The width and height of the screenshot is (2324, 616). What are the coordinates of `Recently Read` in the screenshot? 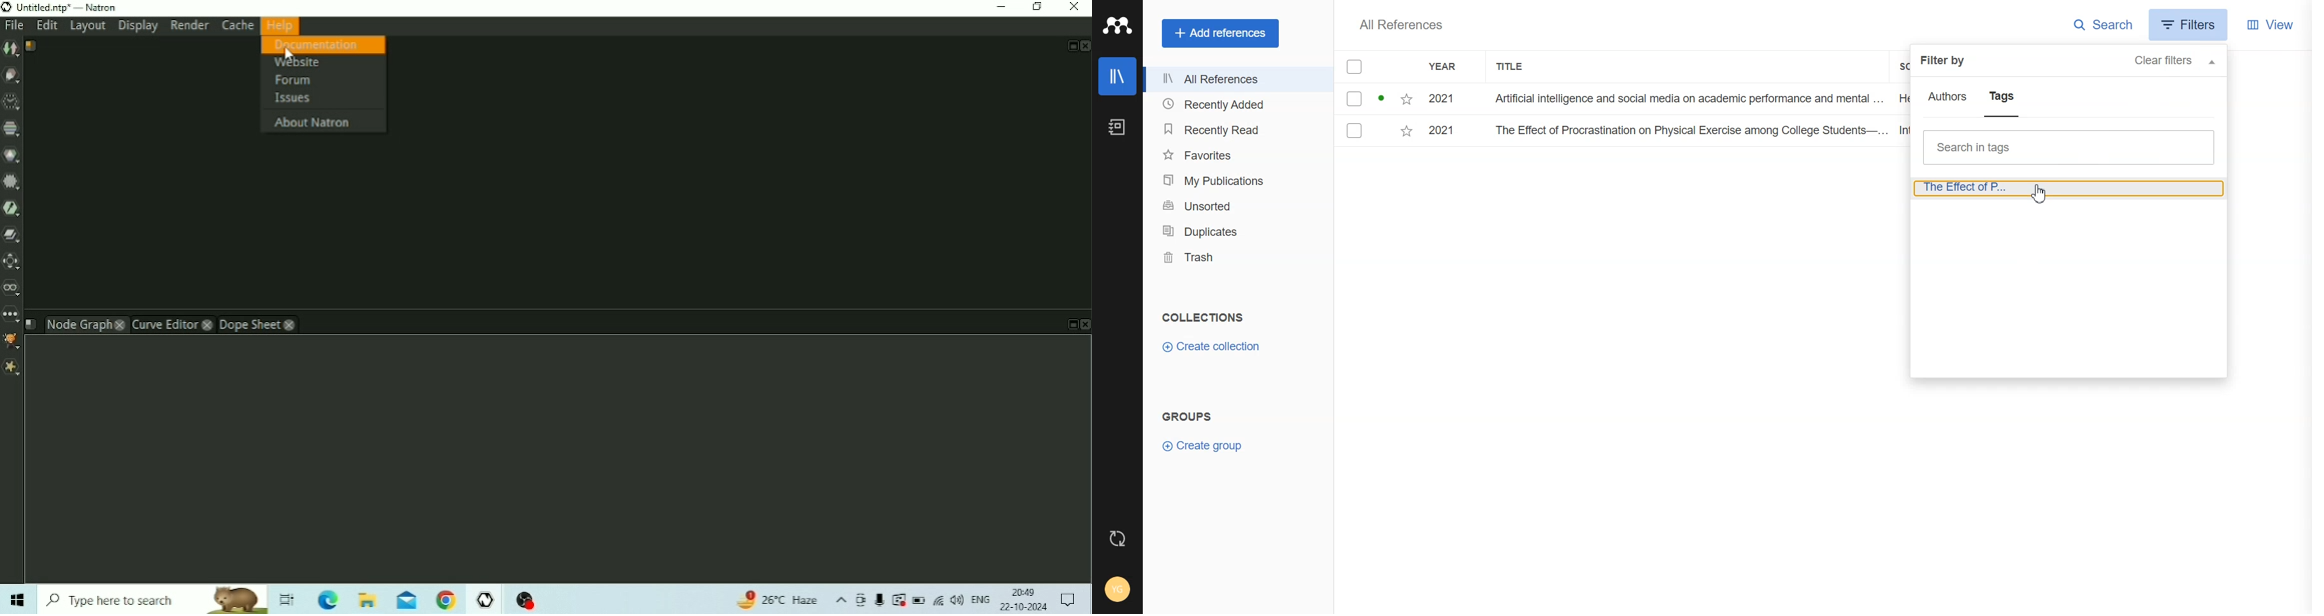 It's located at (1229, 128).